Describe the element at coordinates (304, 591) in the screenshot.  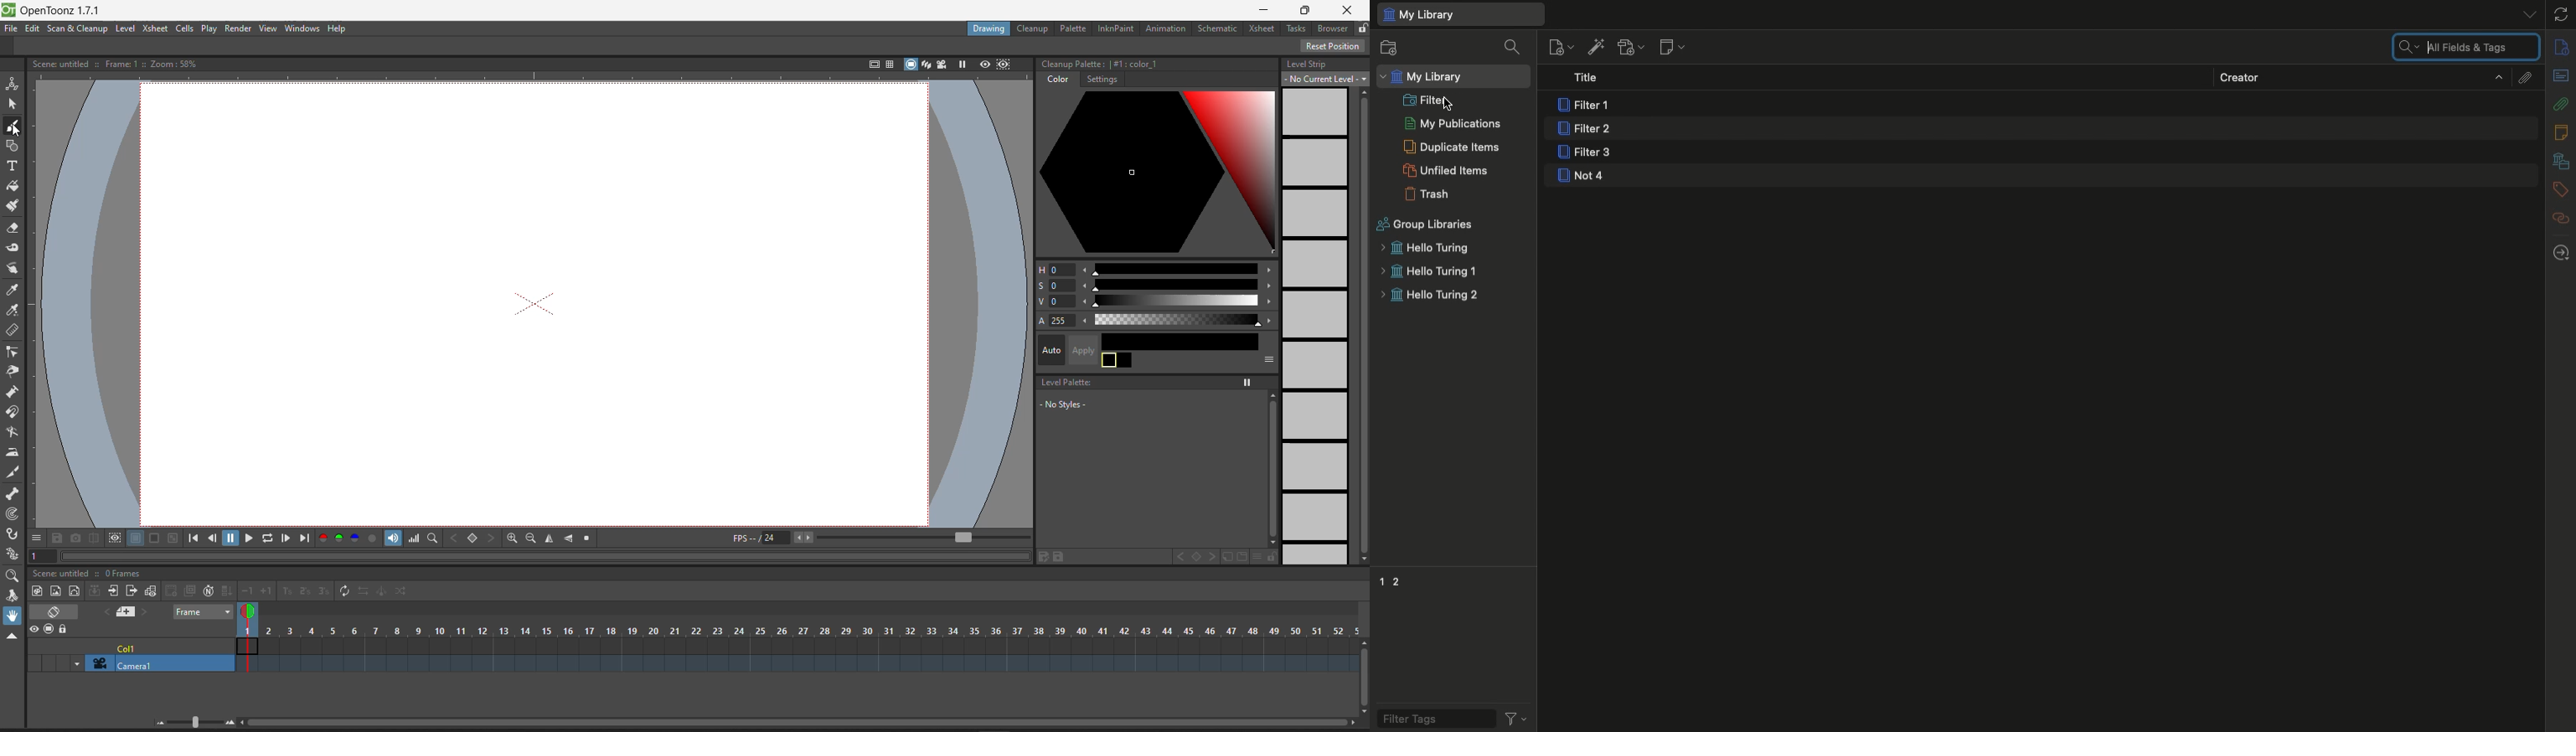
I see `reframe on 2` at that location.